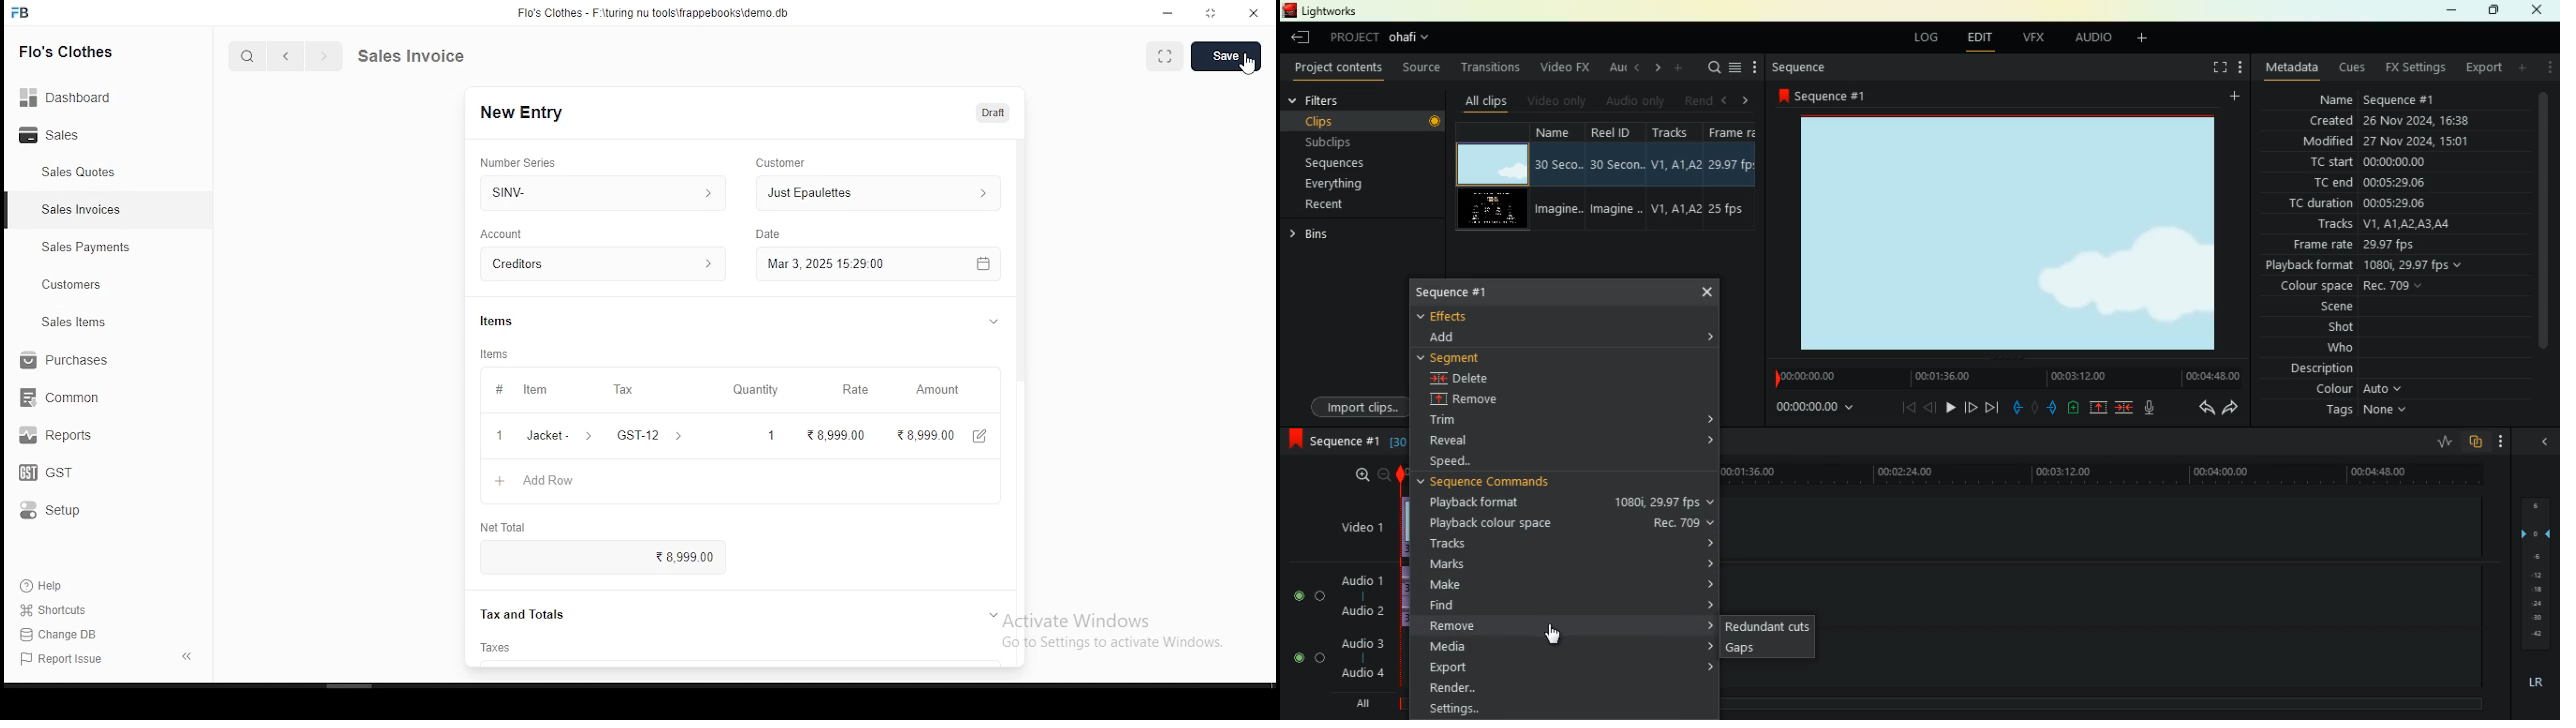 The image size is (2576, 728). I want to click on sales, so click(75, 172).